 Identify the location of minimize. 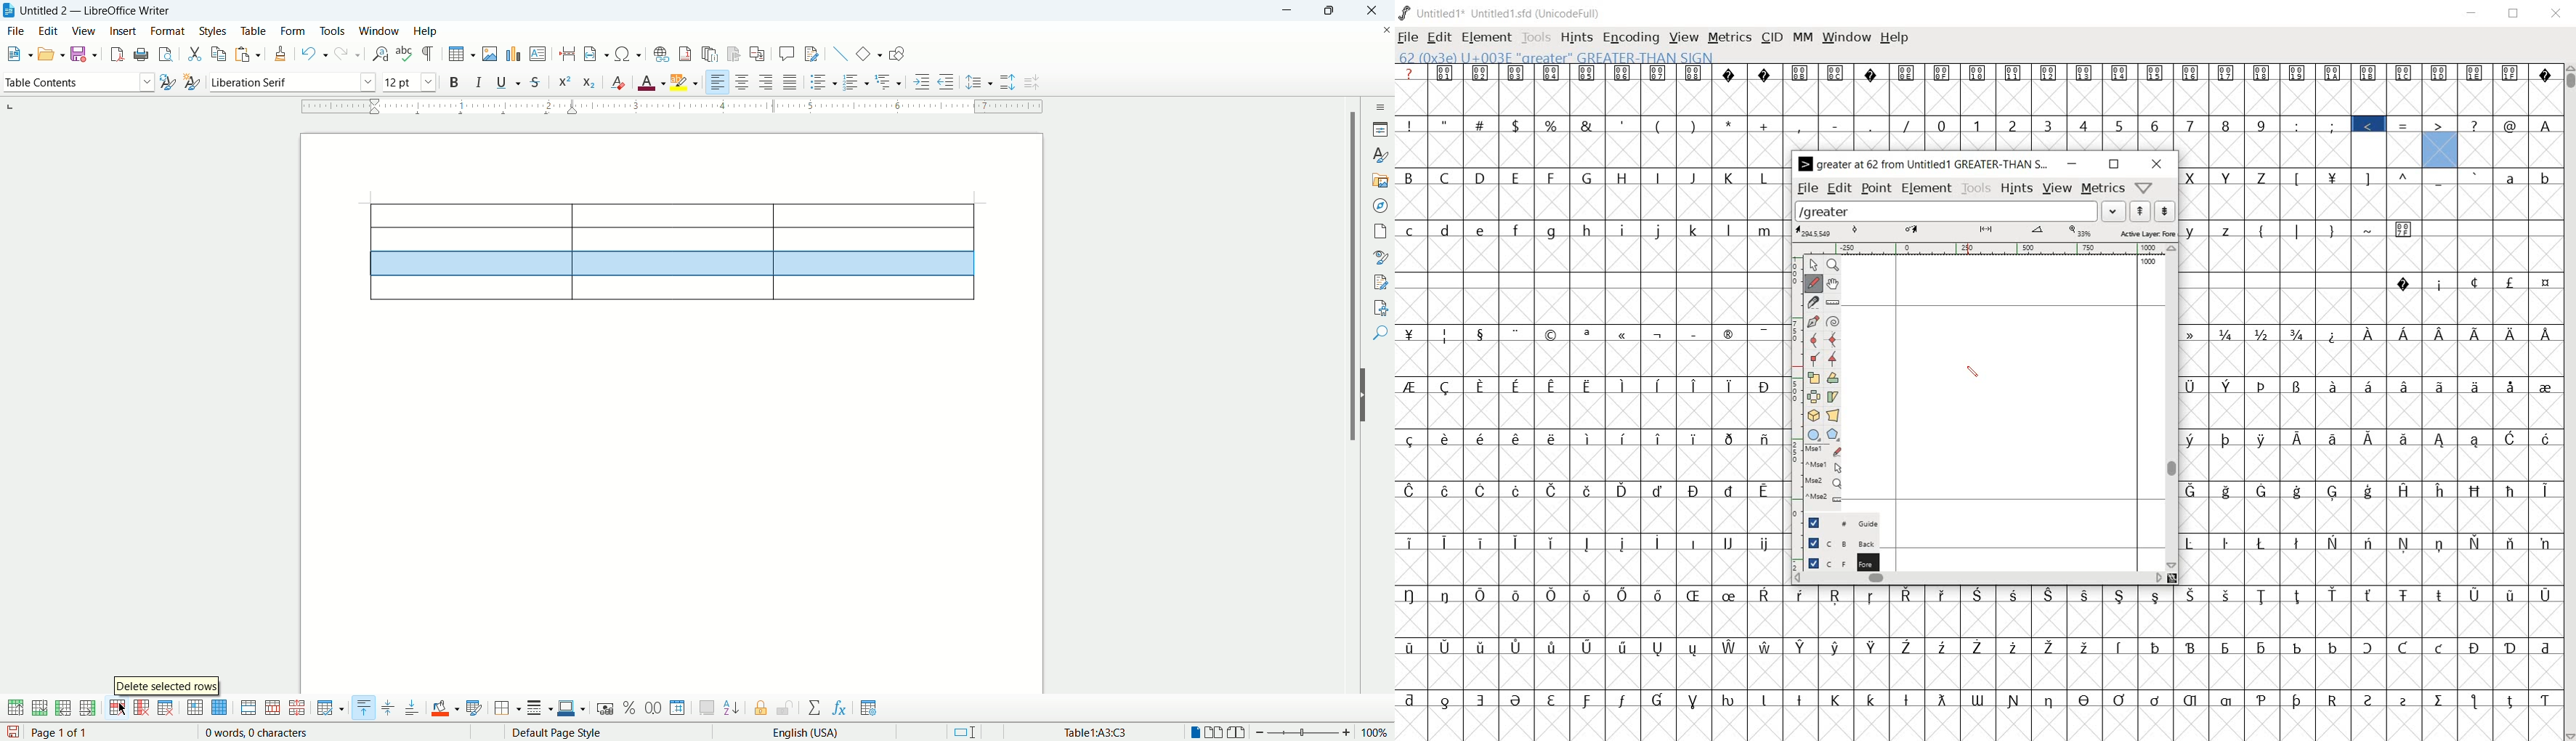
(2071, 164).